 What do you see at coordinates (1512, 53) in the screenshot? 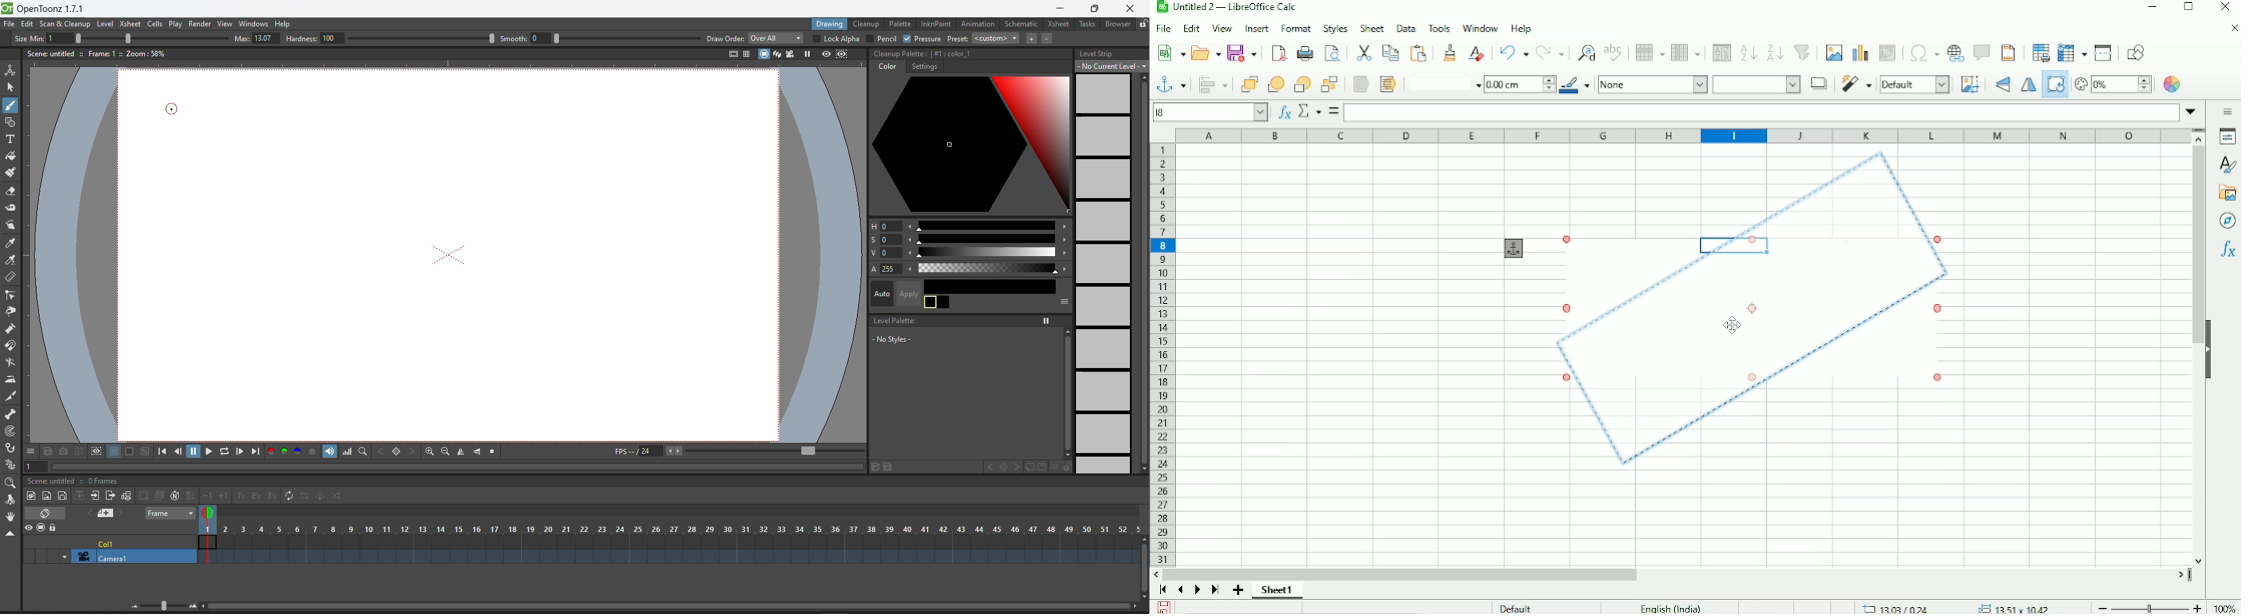
I see `Undo` at bounding box center [1512, 53].